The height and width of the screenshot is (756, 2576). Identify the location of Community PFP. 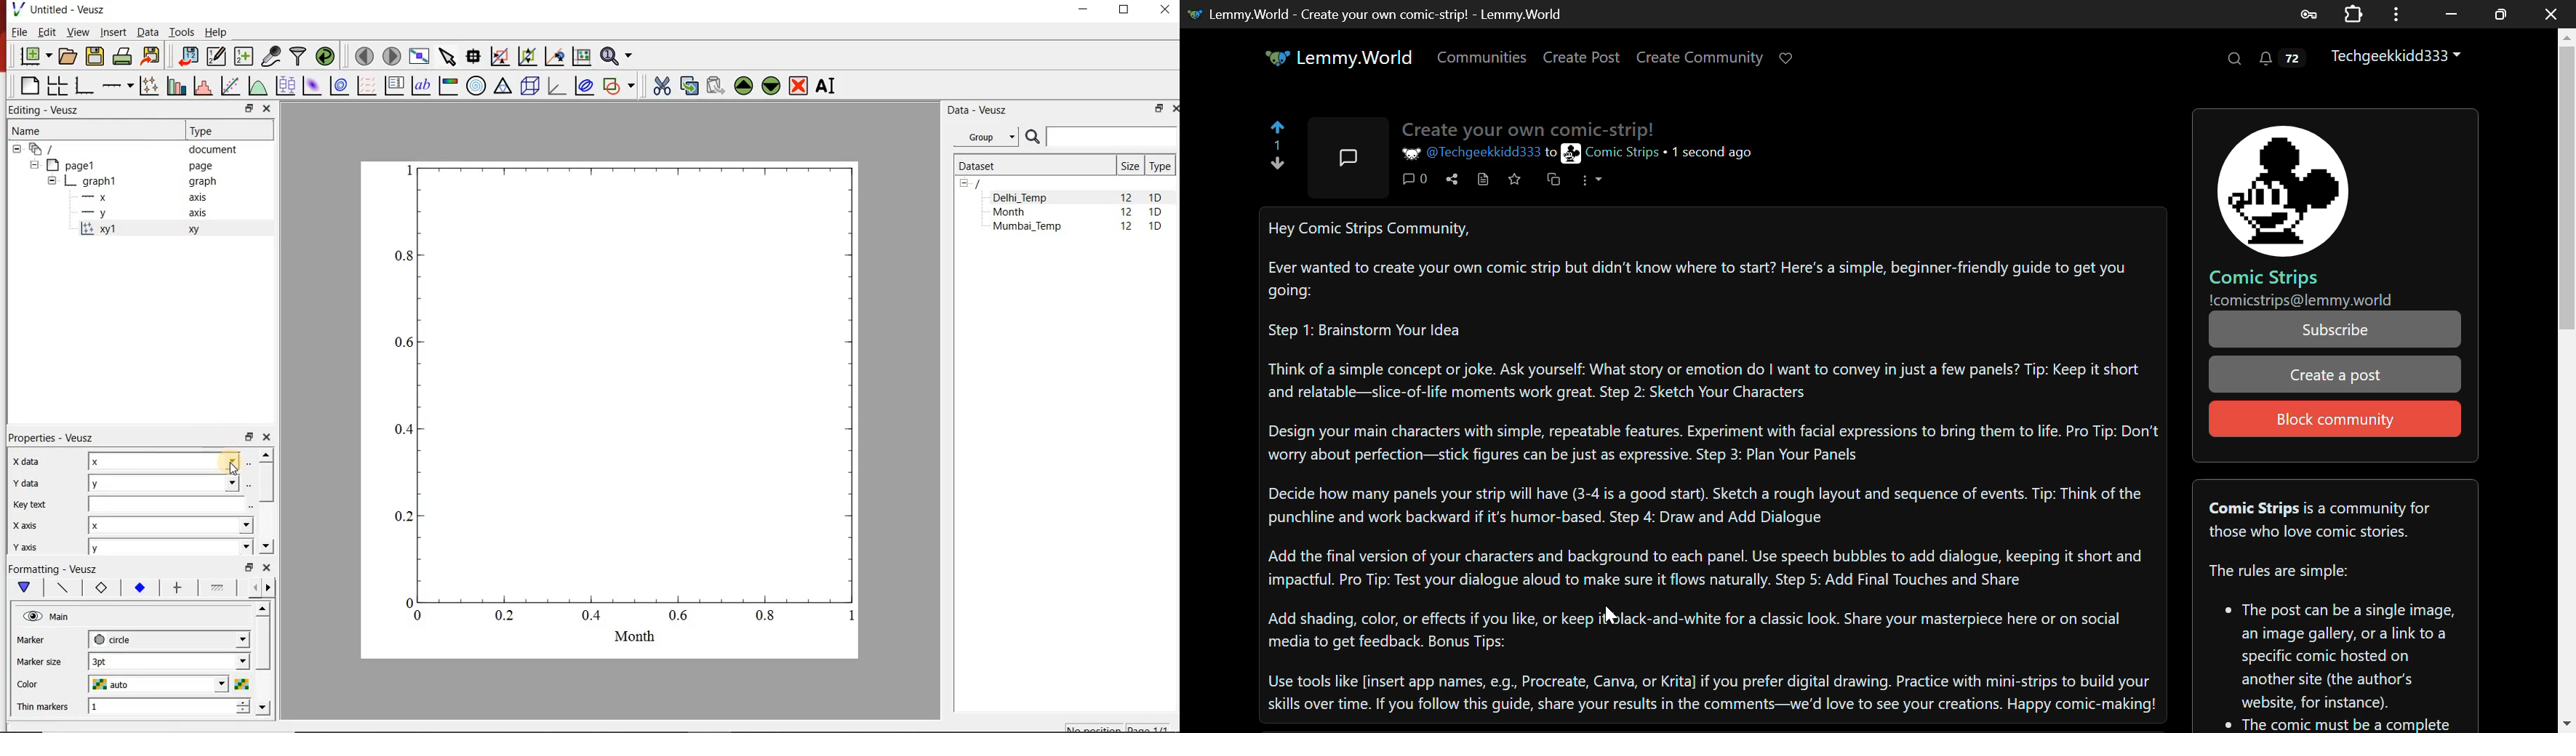
(2282, 191).